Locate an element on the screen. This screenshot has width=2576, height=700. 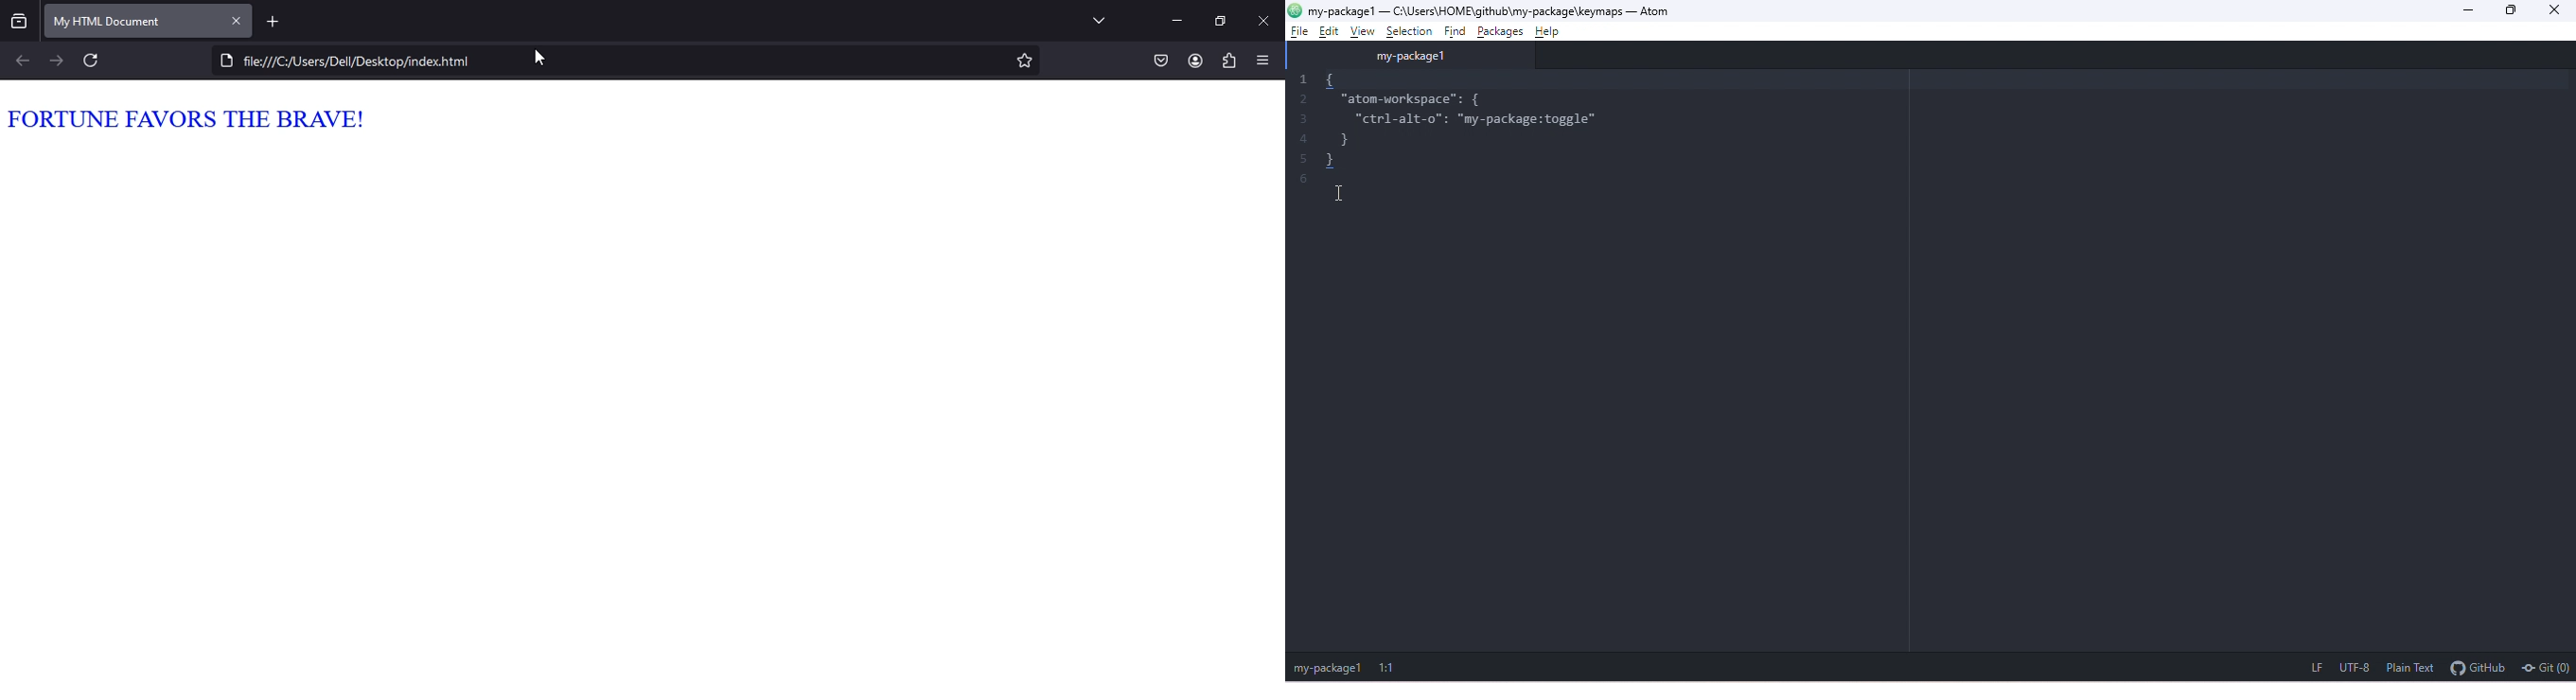
save to pocket is located at coordinates (1162, 60).